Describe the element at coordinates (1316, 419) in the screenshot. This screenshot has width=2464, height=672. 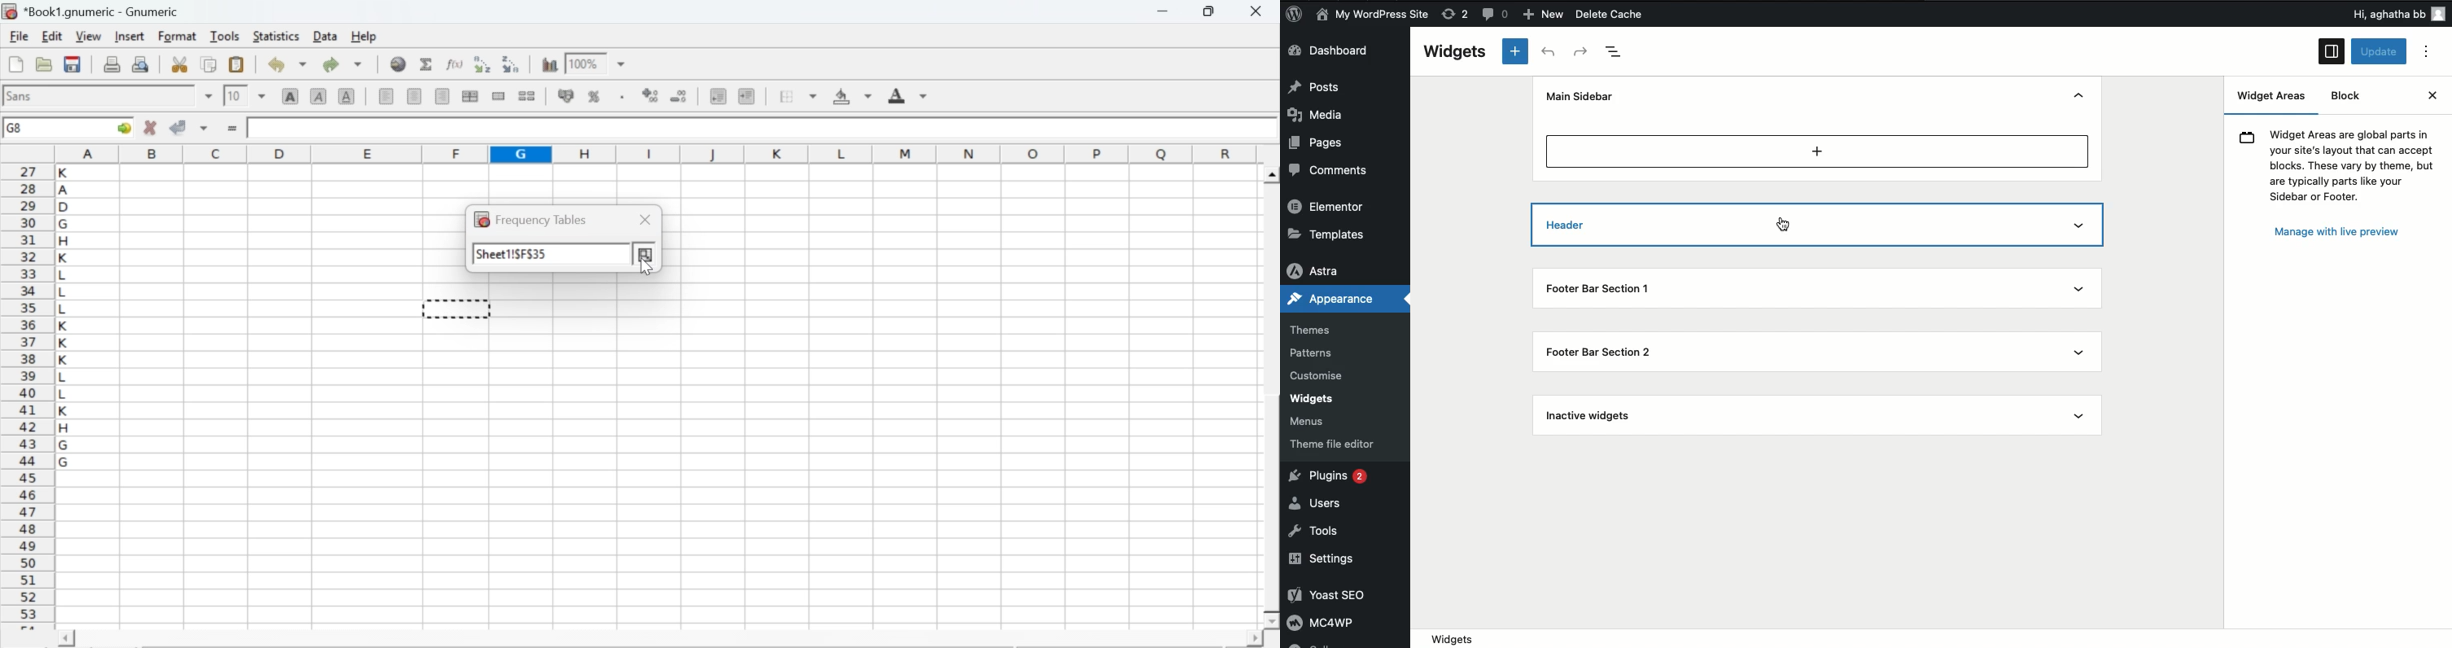
I see `Menus` at that location.